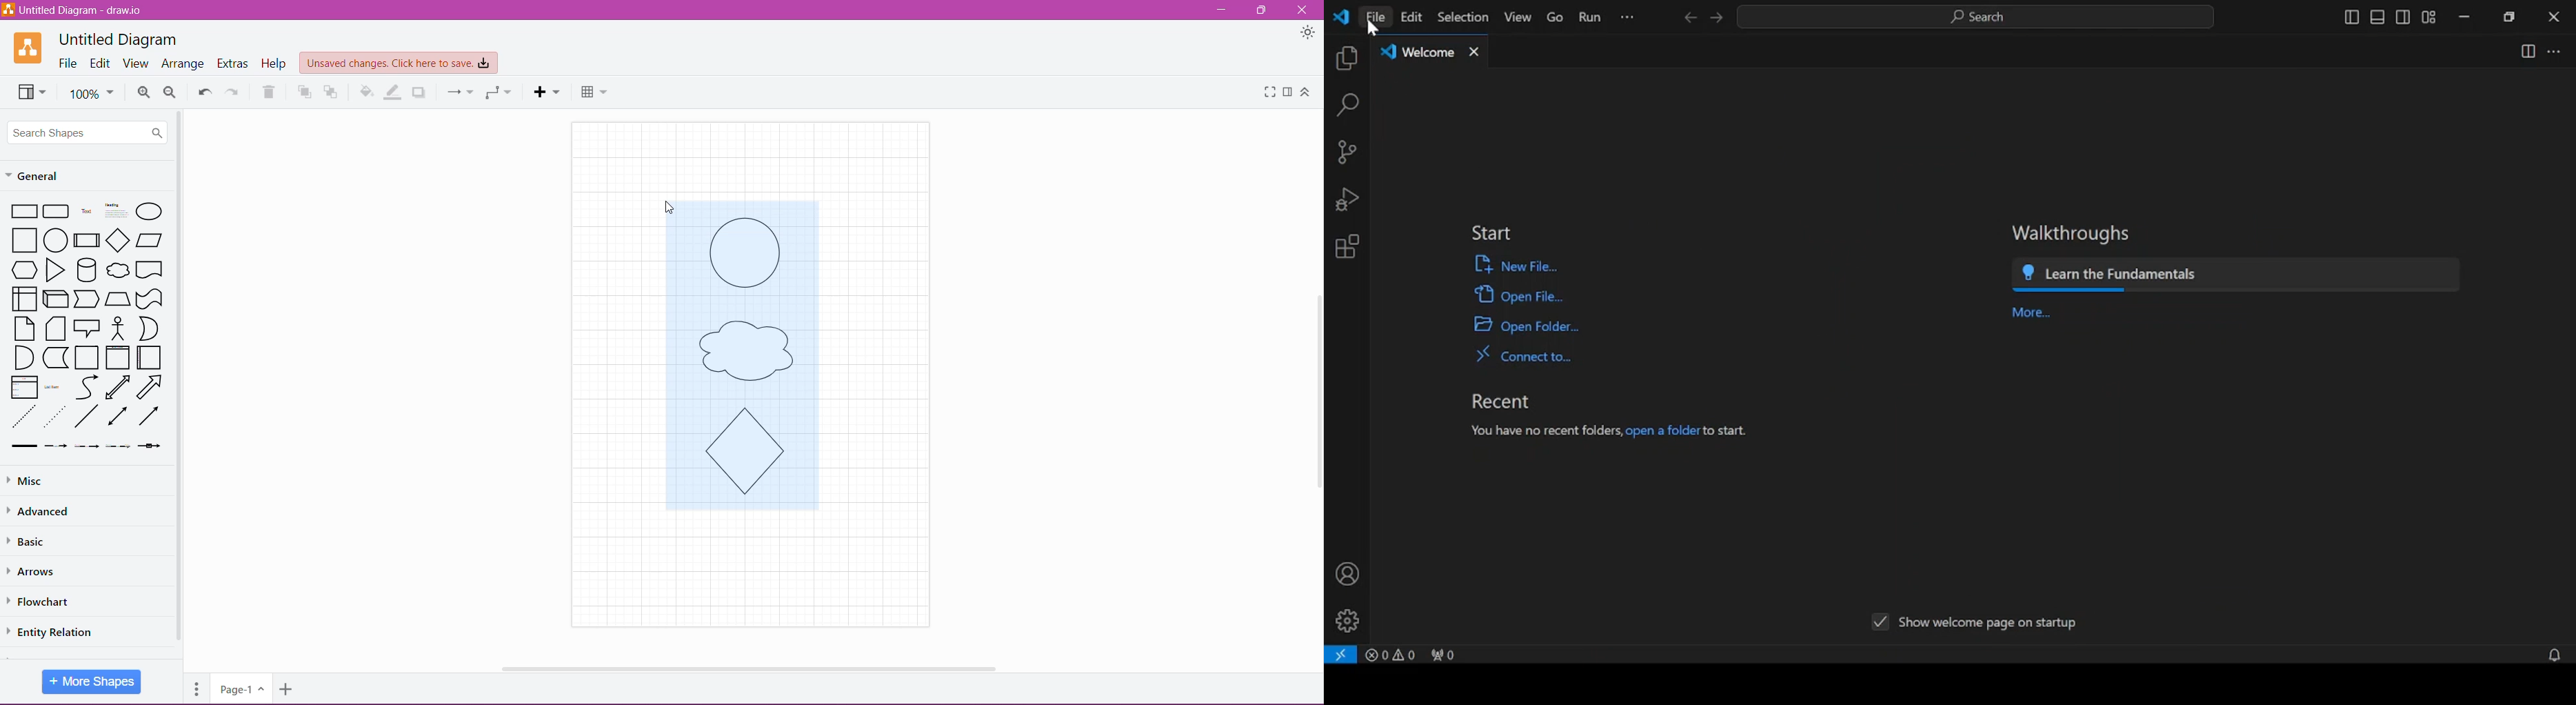  What do you see at coordinates (1376, 18) in the screenshot?
I see `file` at bounding box center [1376, 18].